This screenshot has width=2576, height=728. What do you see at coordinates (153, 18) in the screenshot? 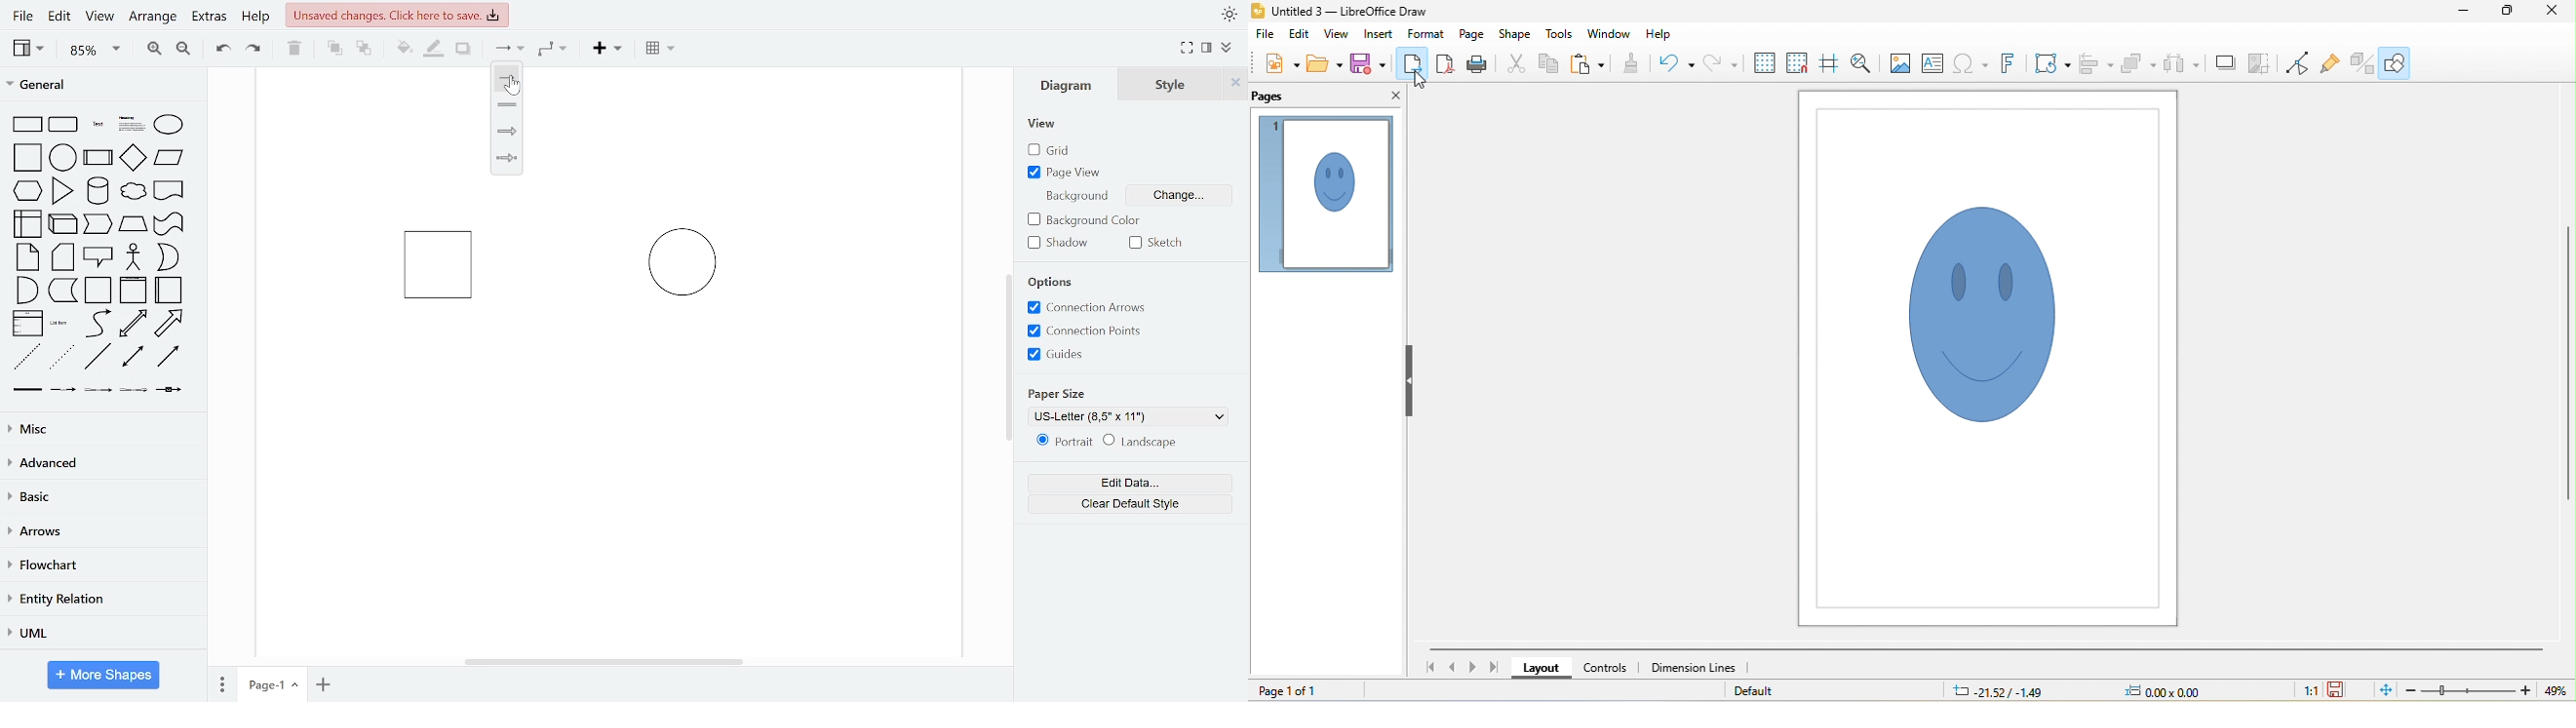
I see `arrange` at bounding box center [153, 18].